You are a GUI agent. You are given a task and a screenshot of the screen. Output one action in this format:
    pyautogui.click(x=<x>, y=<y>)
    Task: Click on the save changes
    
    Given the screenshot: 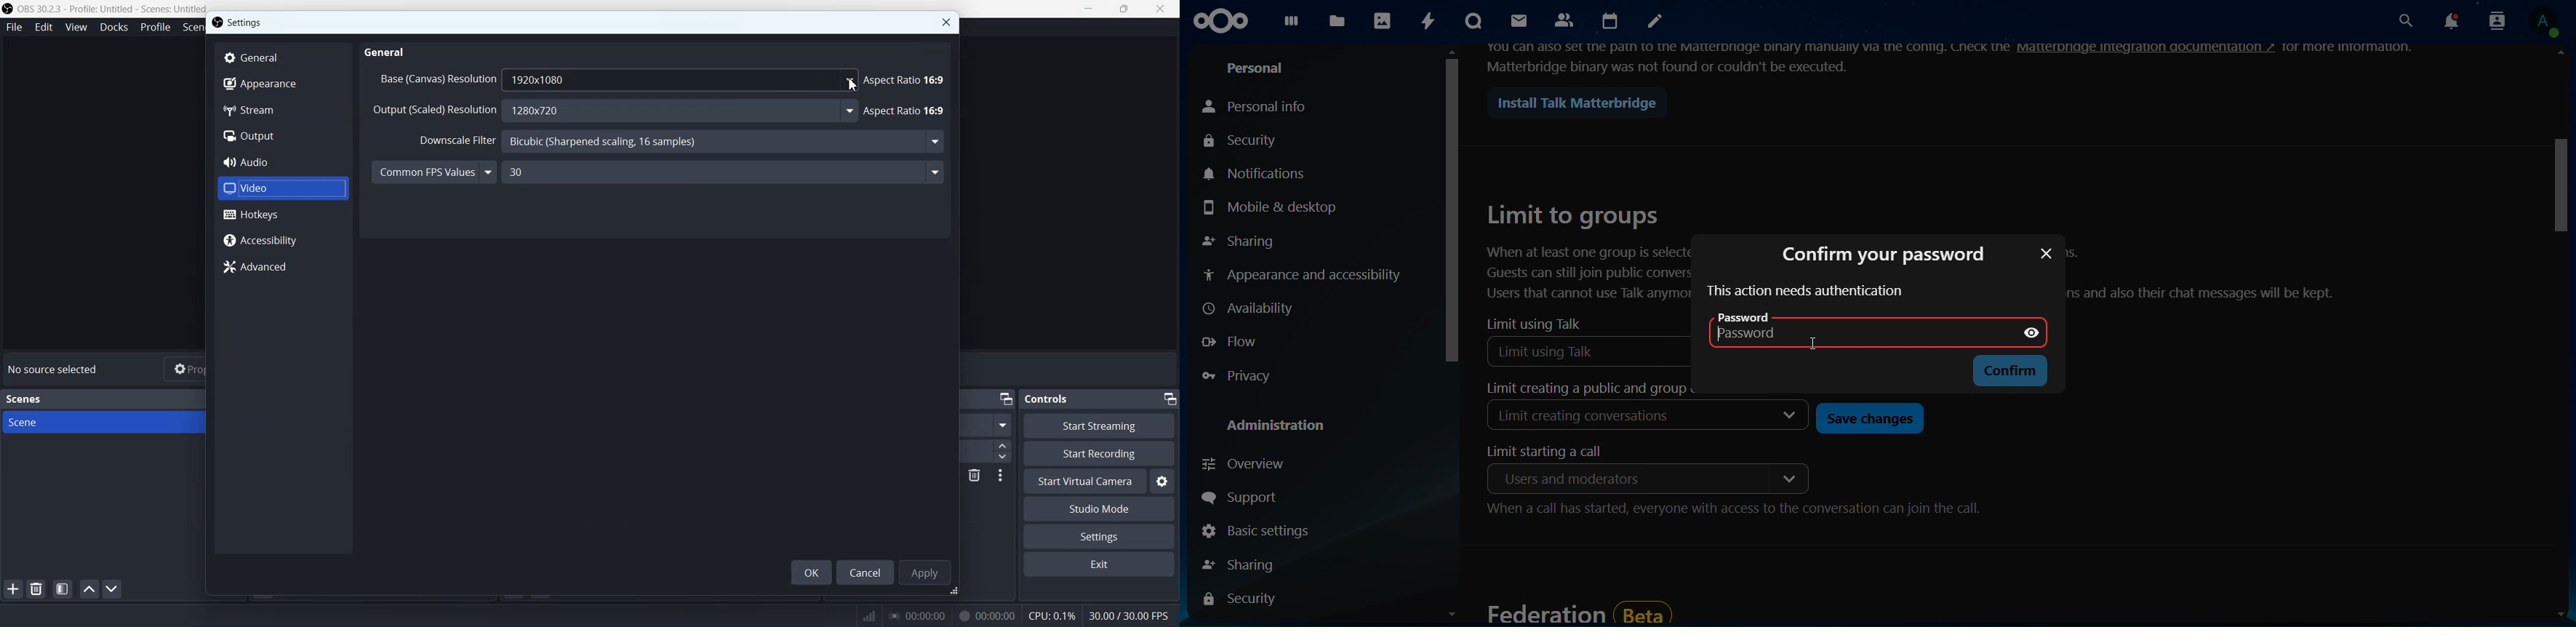 What is the action you would take?
    pyautogui.click(x=1867, y=418)
    